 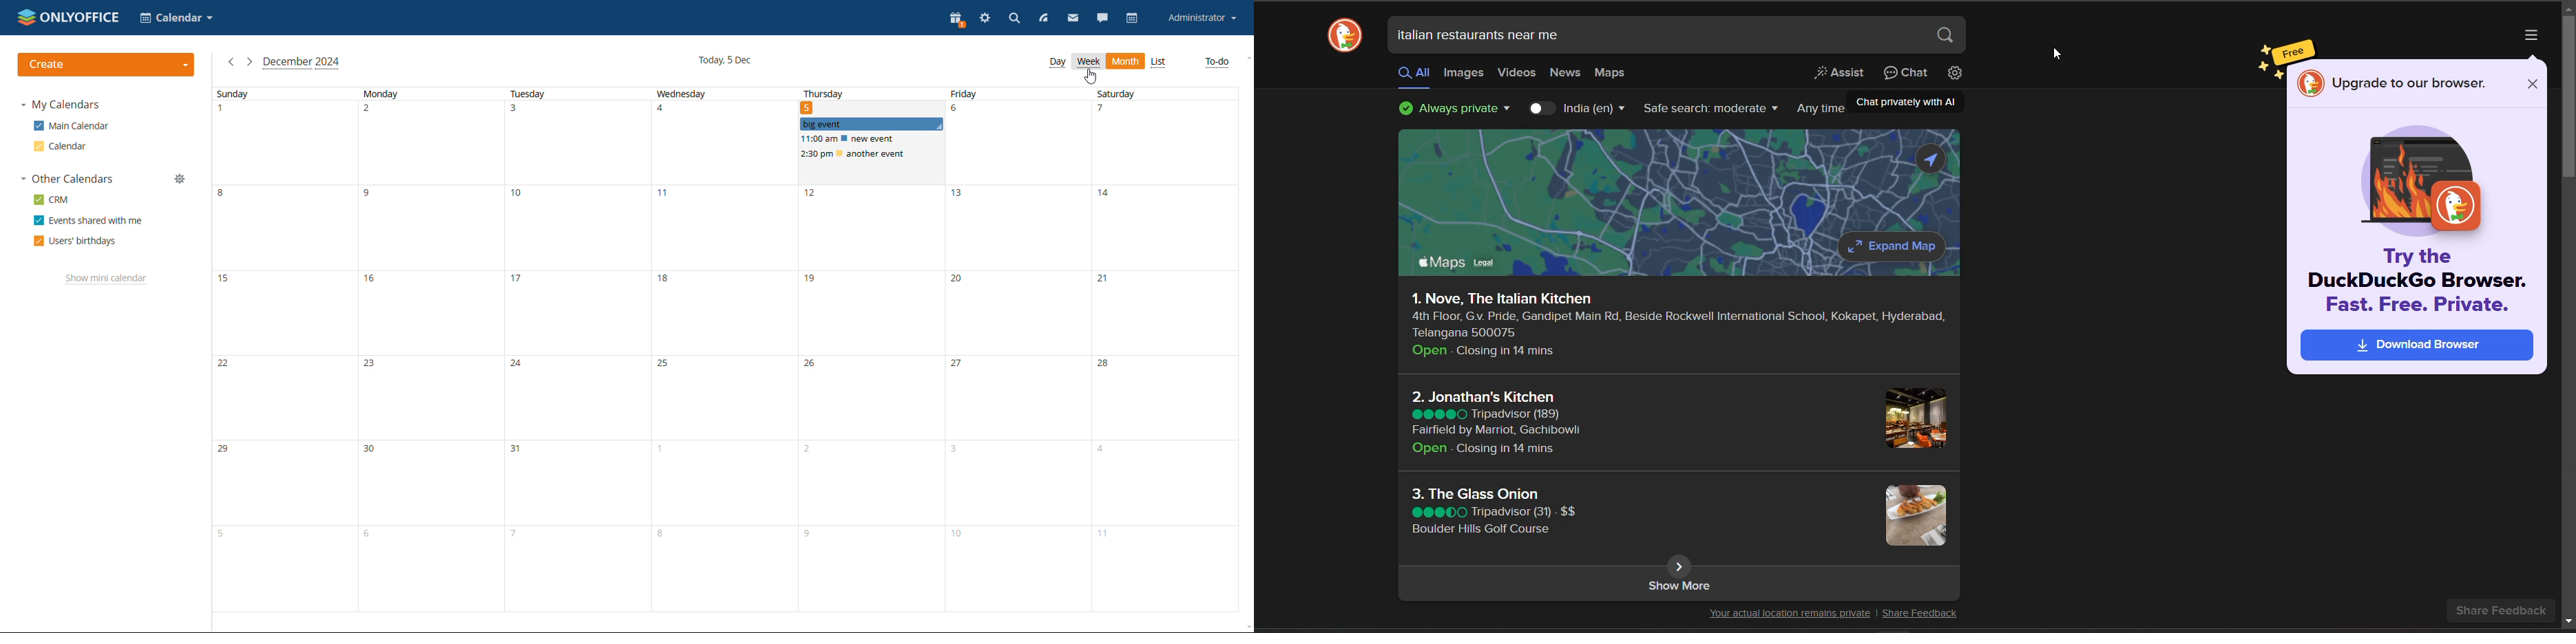 What do you see at coordinates (1679, 325) in the screenshot?
I see `4th Floor, Gv. Pride, Gandipet Main Rd, Beside Rockwell International School, Kokapet, Hyderabad, Telangana 500075` at bounding box center [1679, 325].